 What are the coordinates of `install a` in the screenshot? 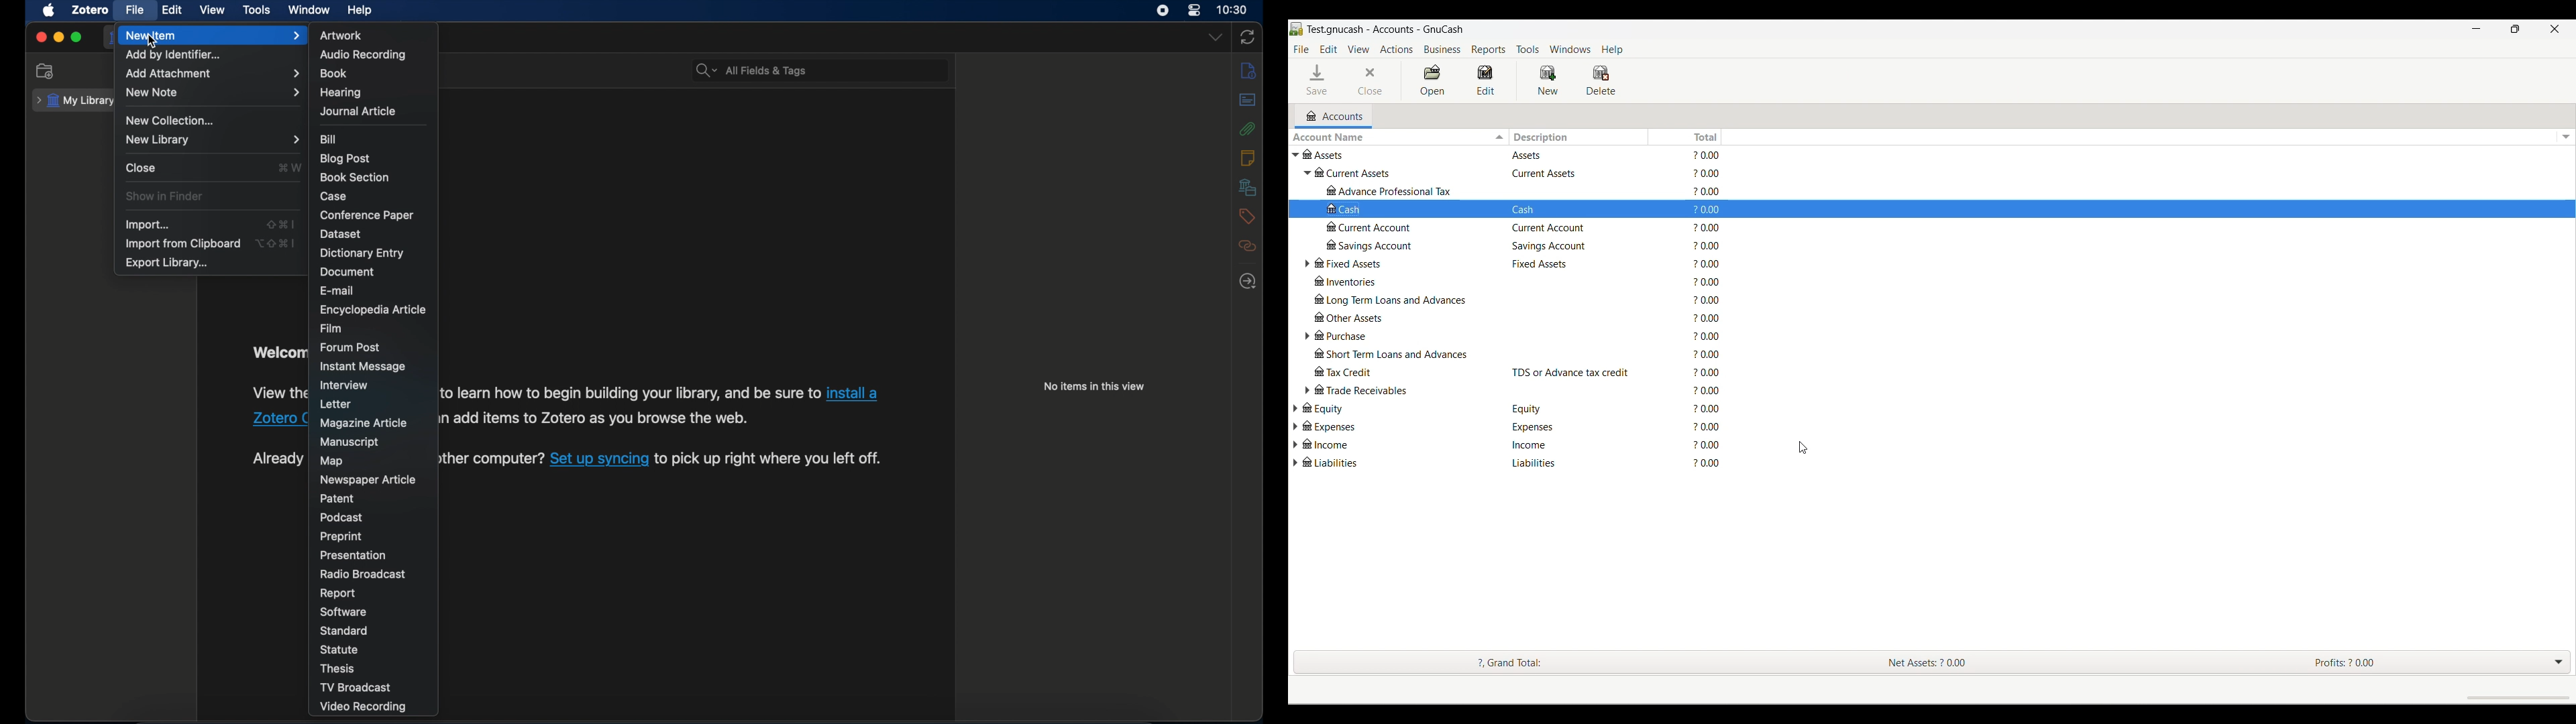 It's located at (854, 391).